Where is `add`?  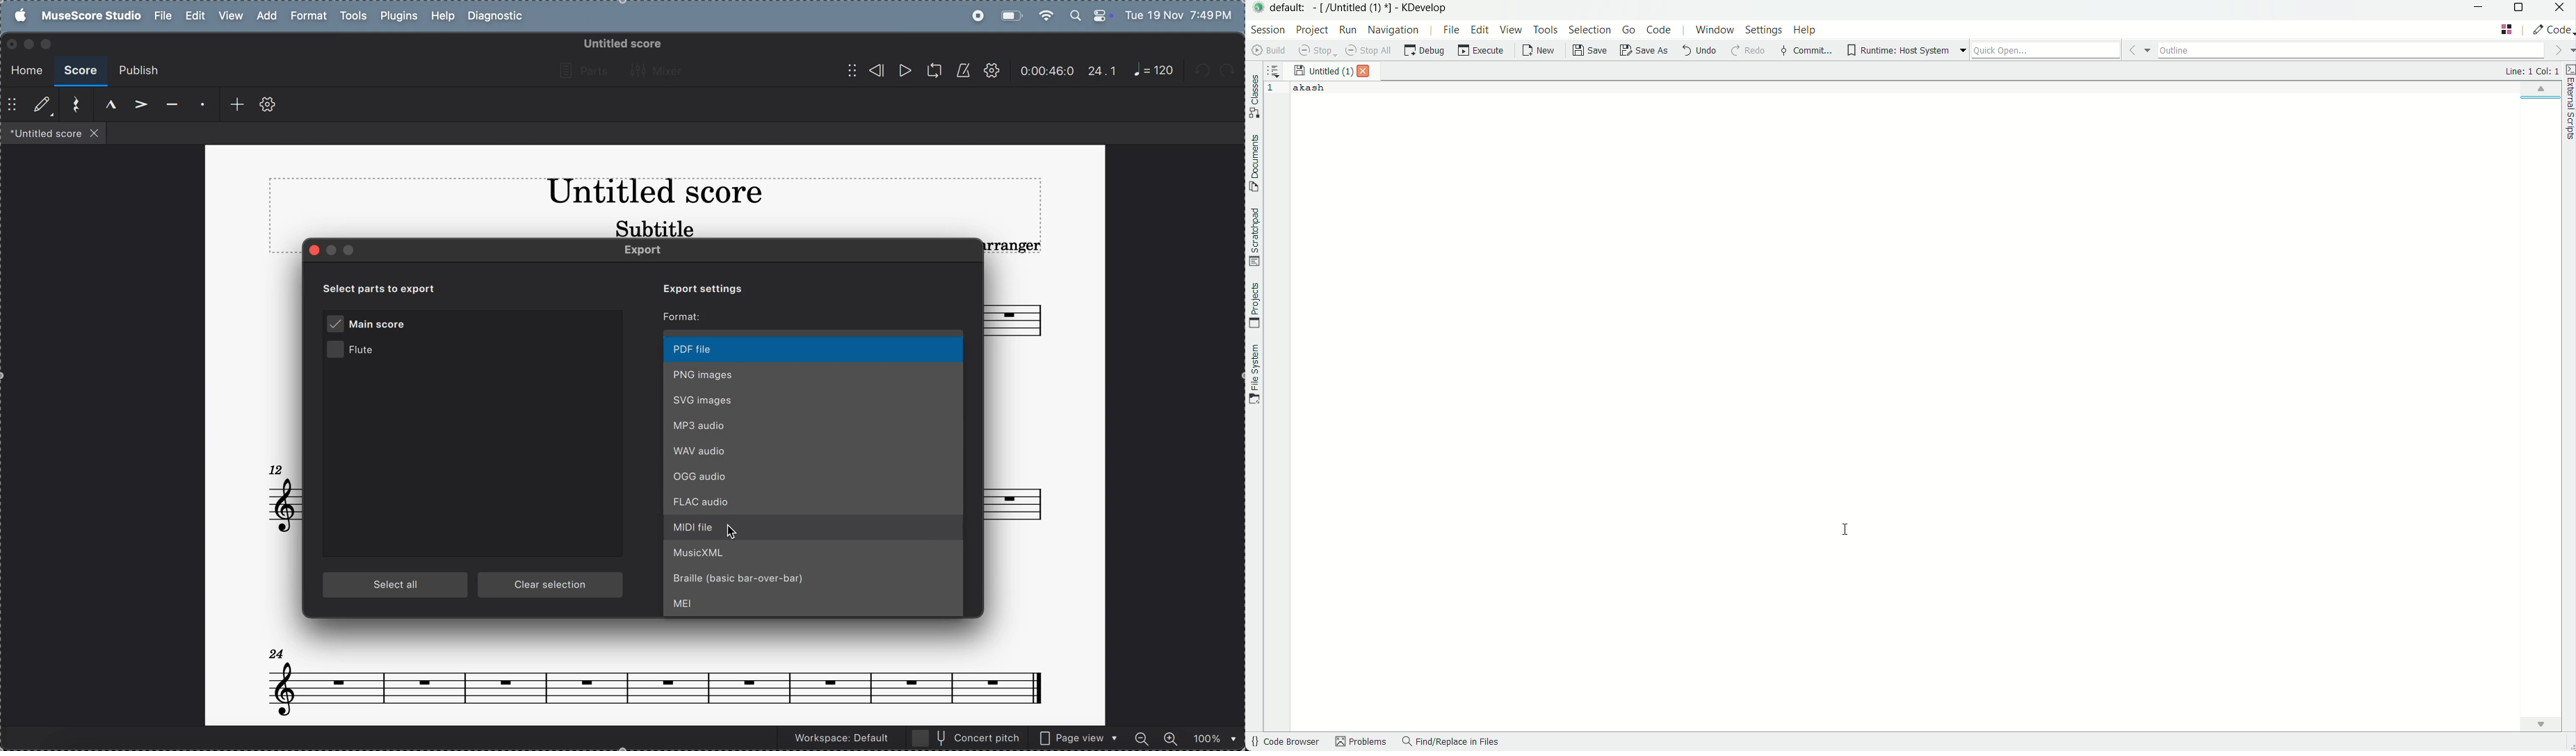
add is located at coordinates (265, 15).